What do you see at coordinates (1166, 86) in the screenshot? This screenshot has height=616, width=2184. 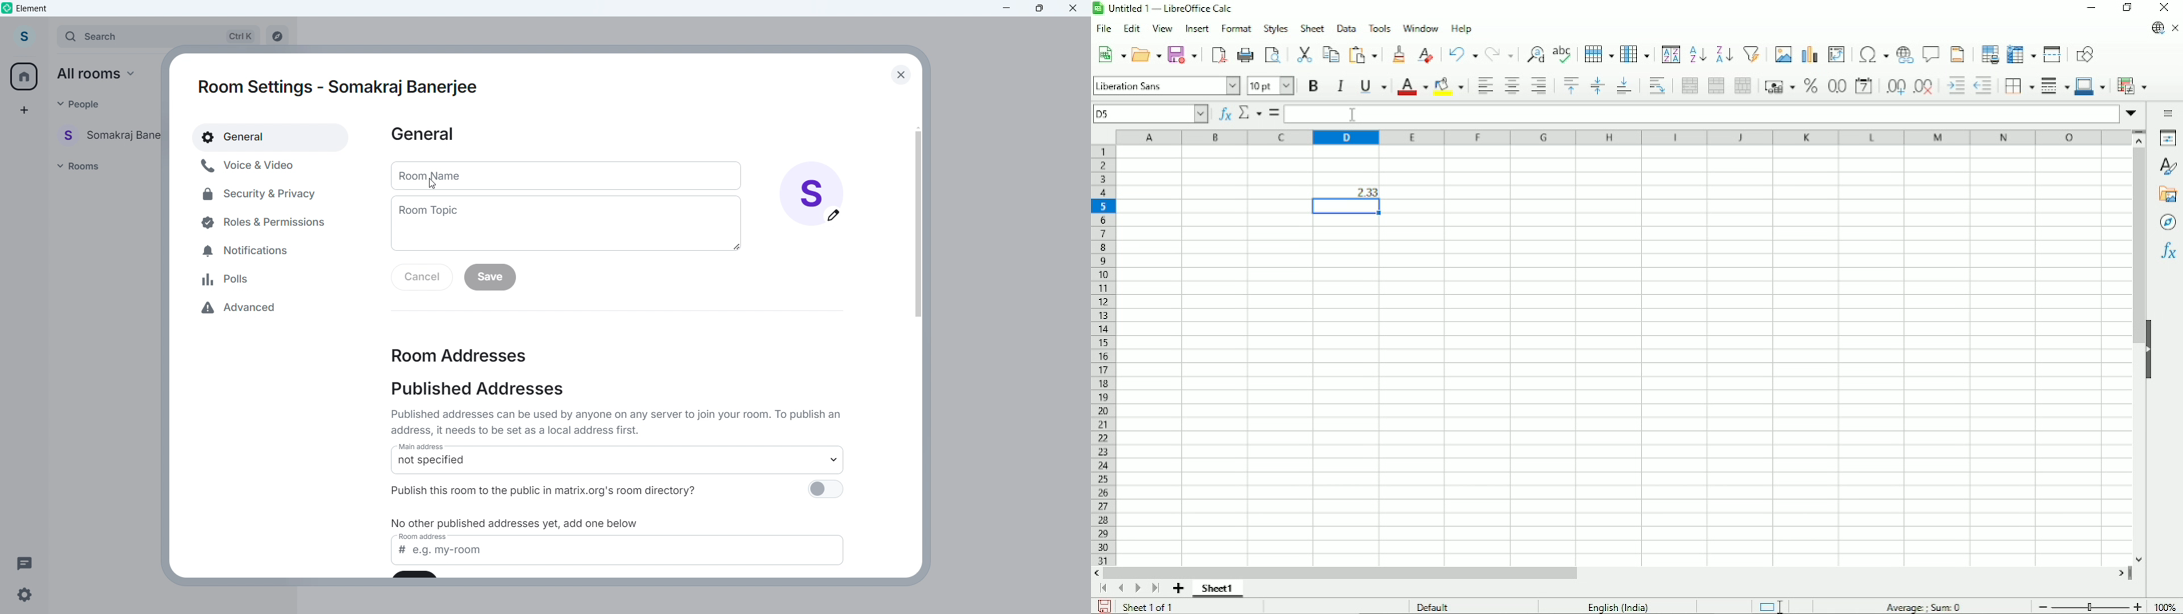 I see `Font style` at bounding box center [1166, 86].